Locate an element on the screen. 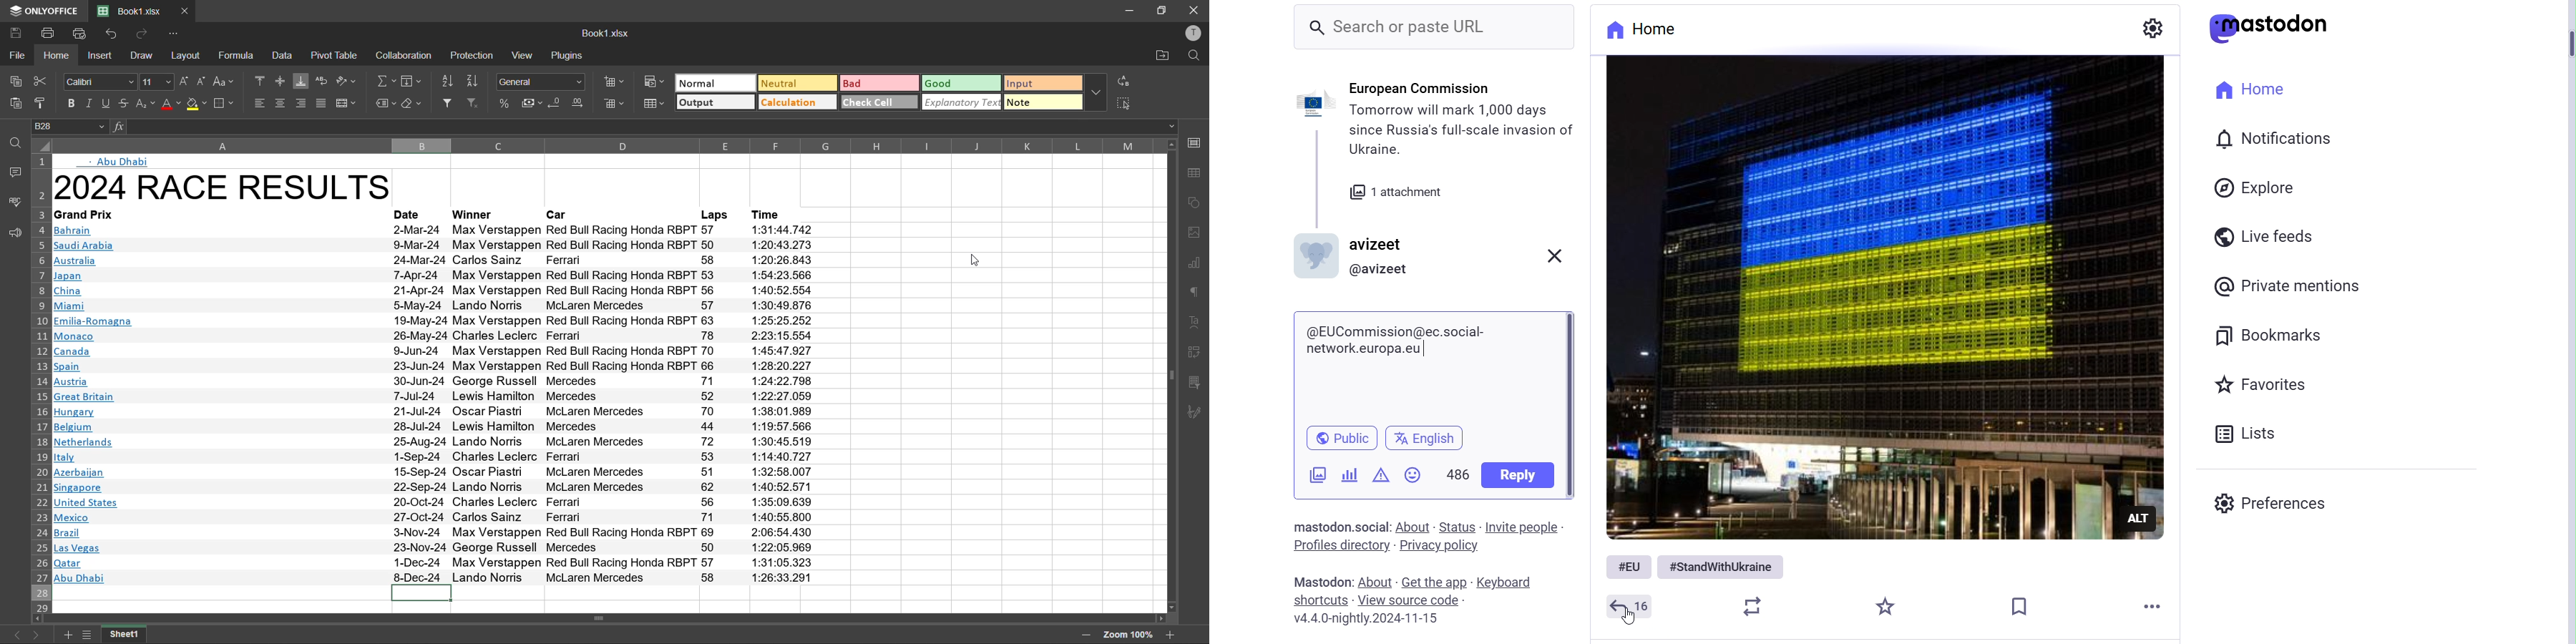 The height and width of the screenshot is (644, 2576). Azerbaijan 19-Sep-24 Oscar rFiastn McLaren Mercedes 21 1:32:98.007 is located at coordinates (435, 473).